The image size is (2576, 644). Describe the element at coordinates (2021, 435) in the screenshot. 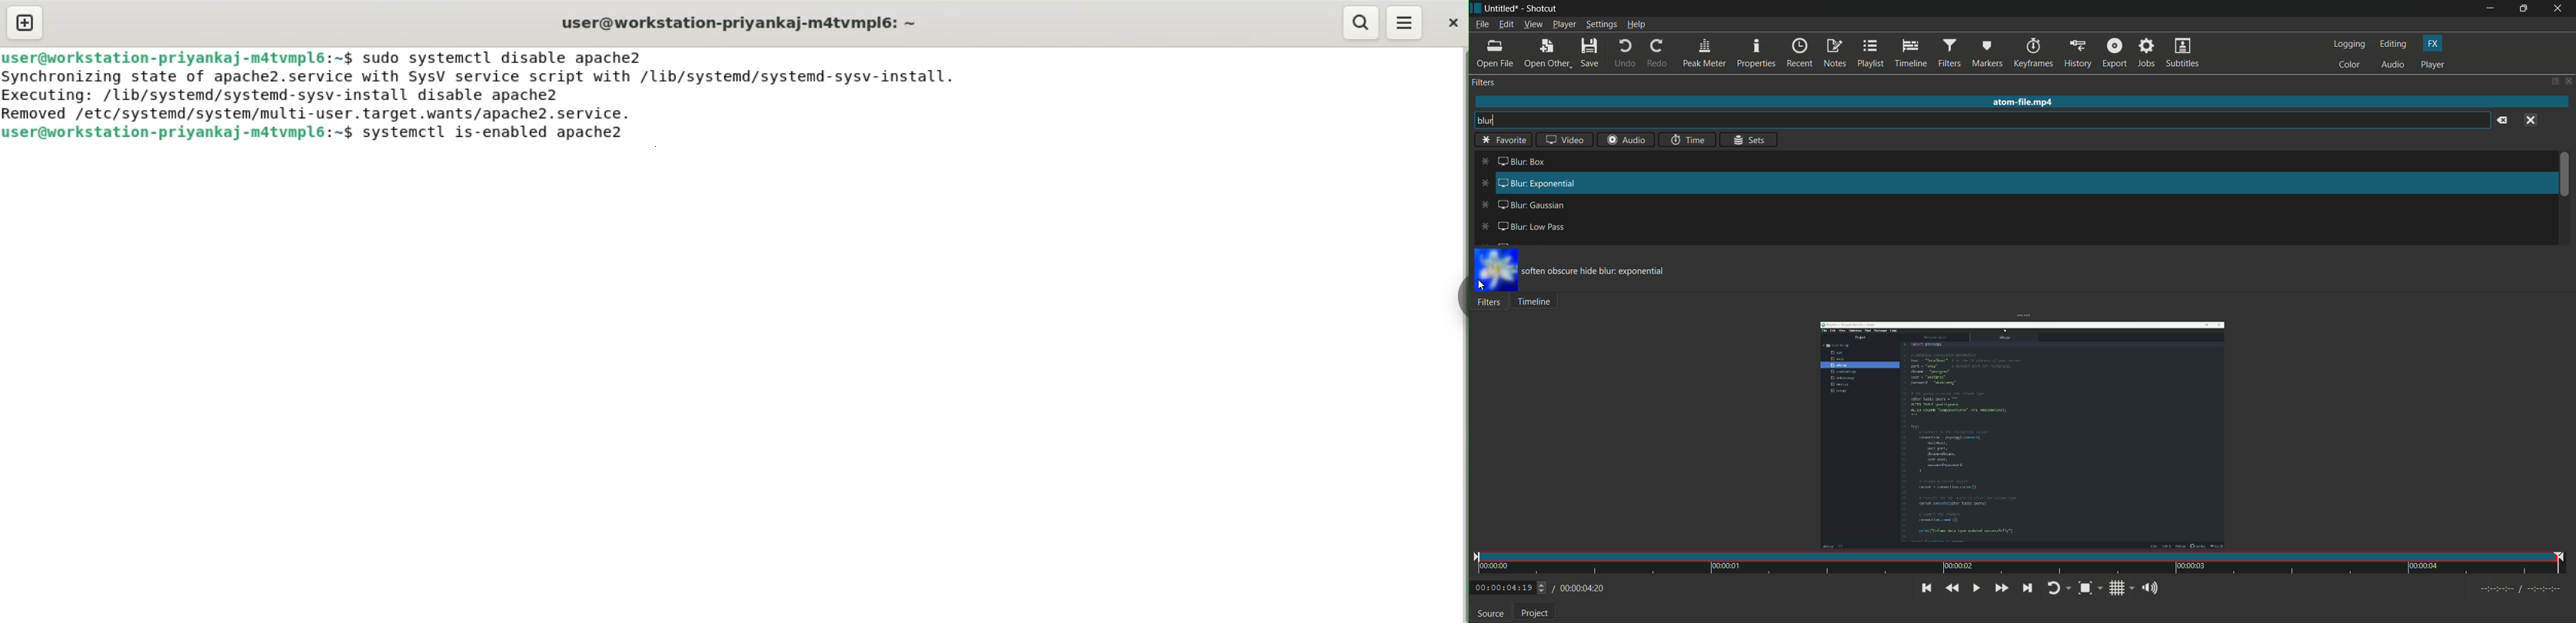

I see `opened file` at that location.